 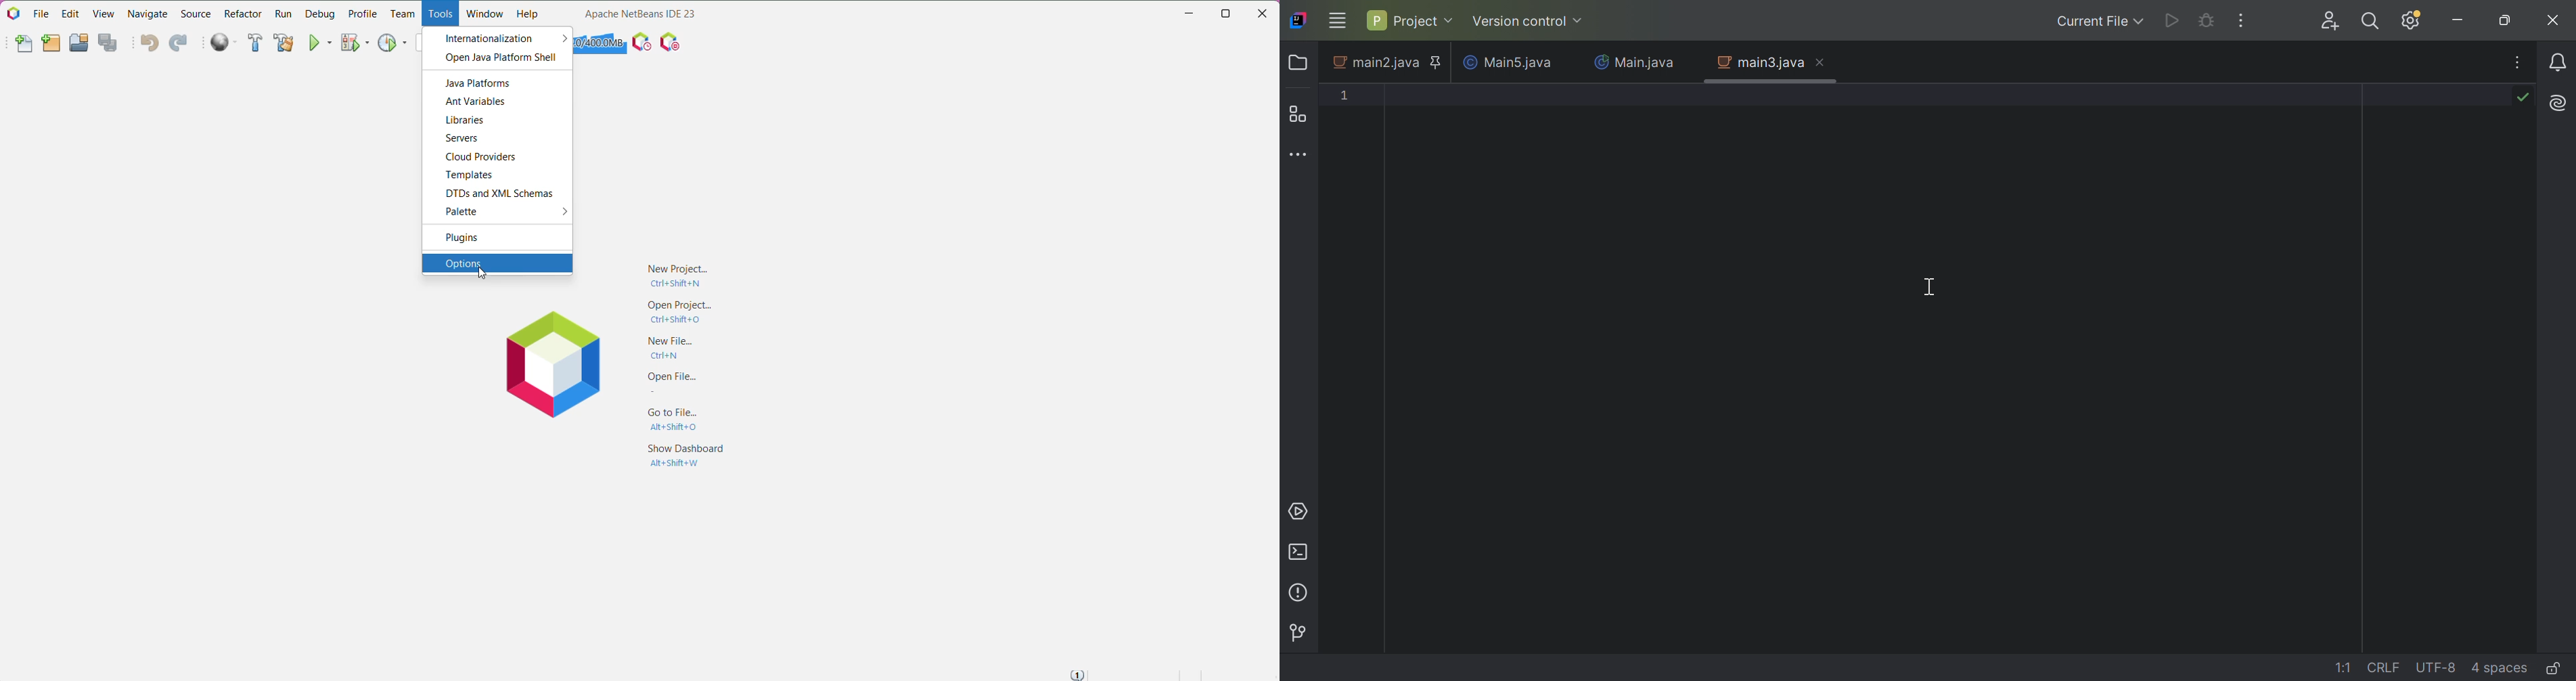 I want to click on Main menu, so click(x=1338, y=22).